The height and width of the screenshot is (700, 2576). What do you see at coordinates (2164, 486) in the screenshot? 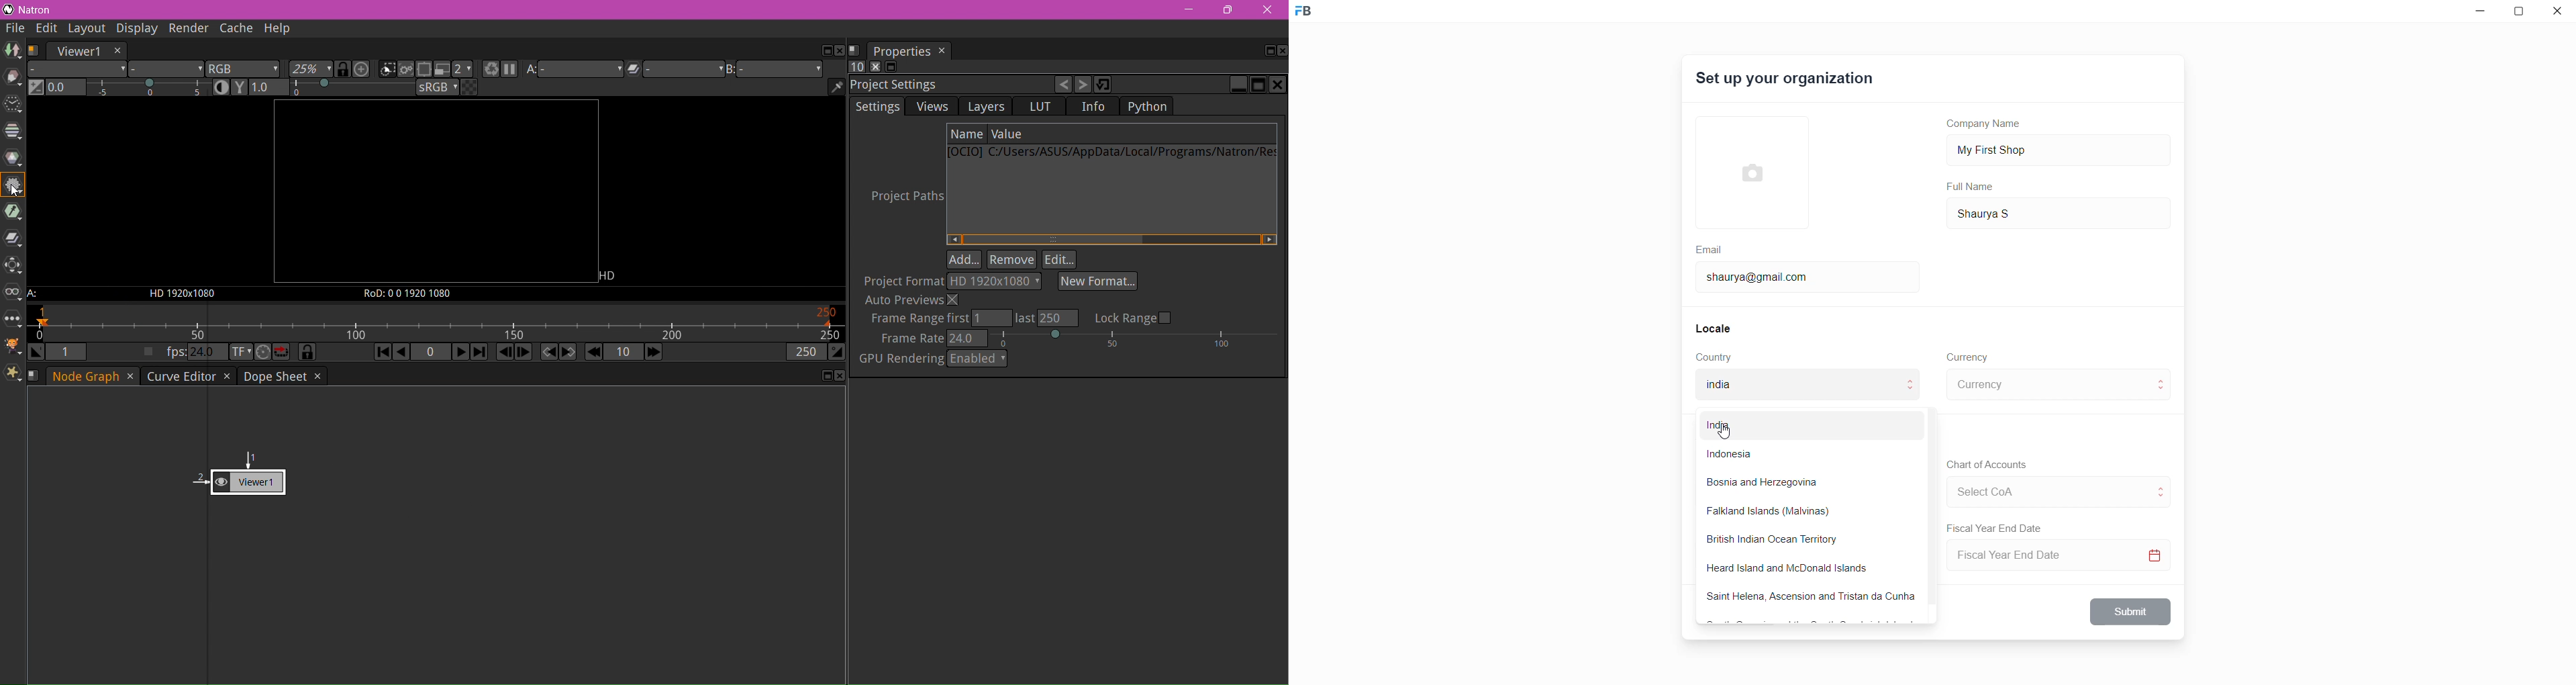
I see `move to above CoA` at bounding box center [2164, 486].